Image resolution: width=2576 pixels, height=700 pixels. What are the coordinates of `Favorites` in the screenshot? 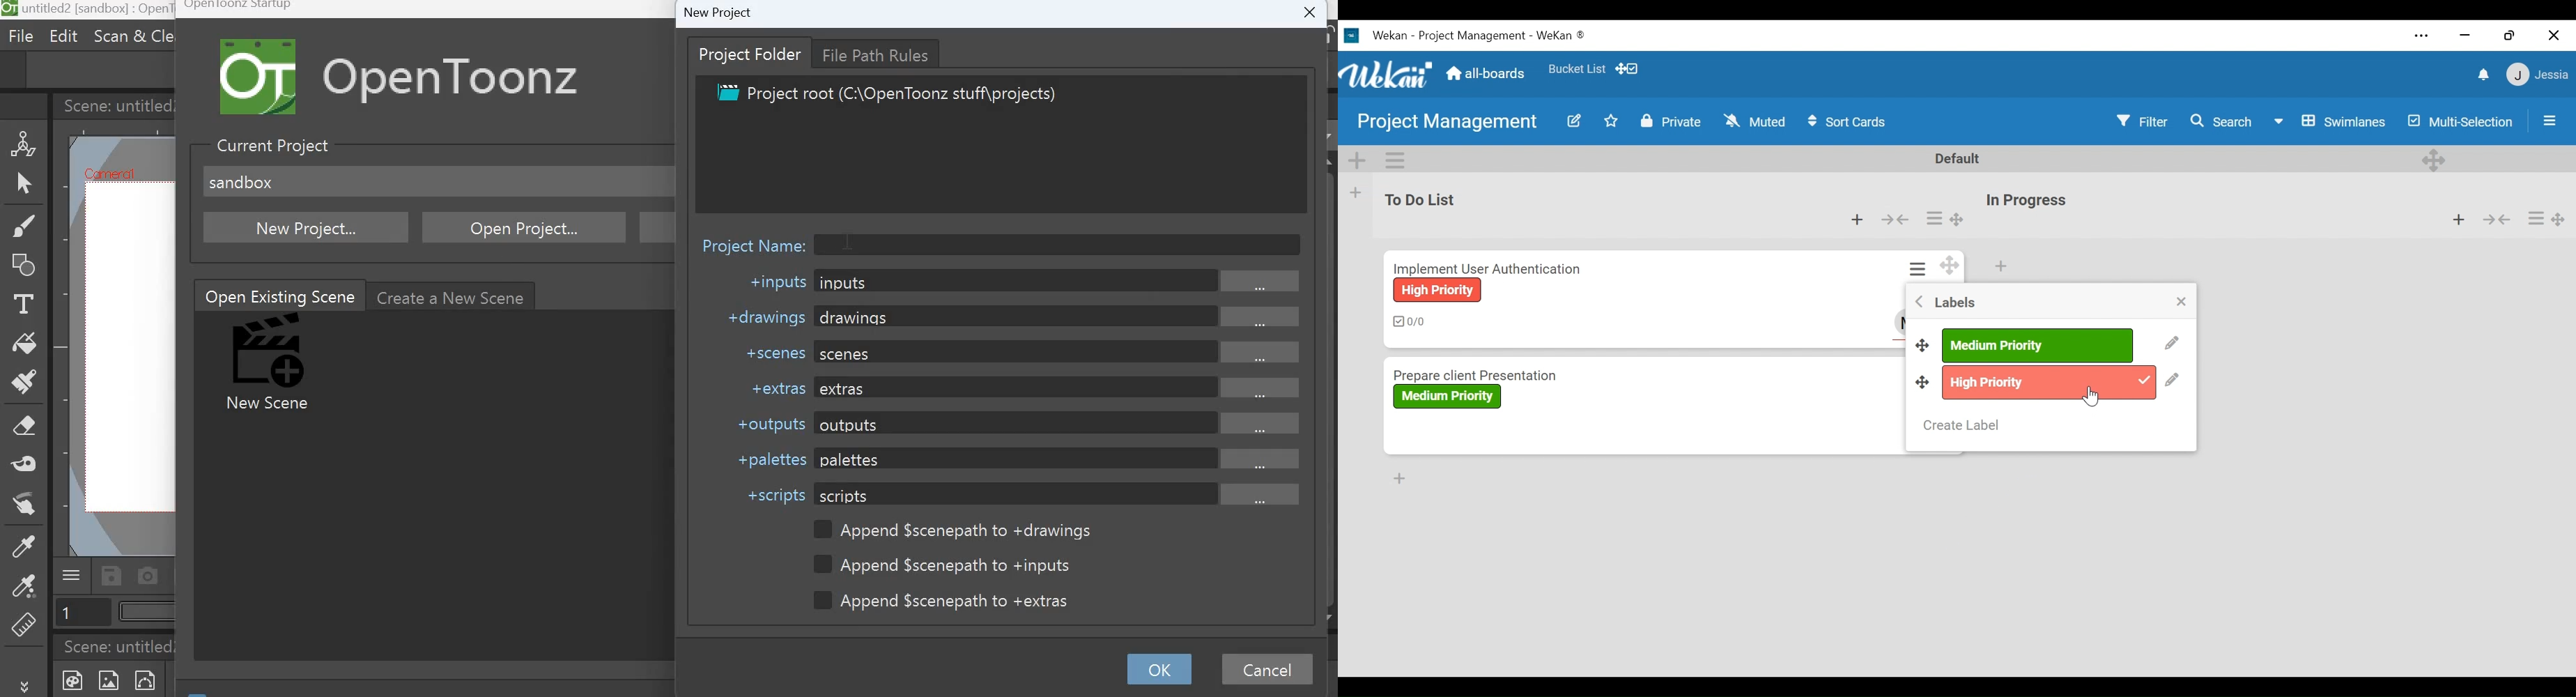 It's located at (1577, 68).